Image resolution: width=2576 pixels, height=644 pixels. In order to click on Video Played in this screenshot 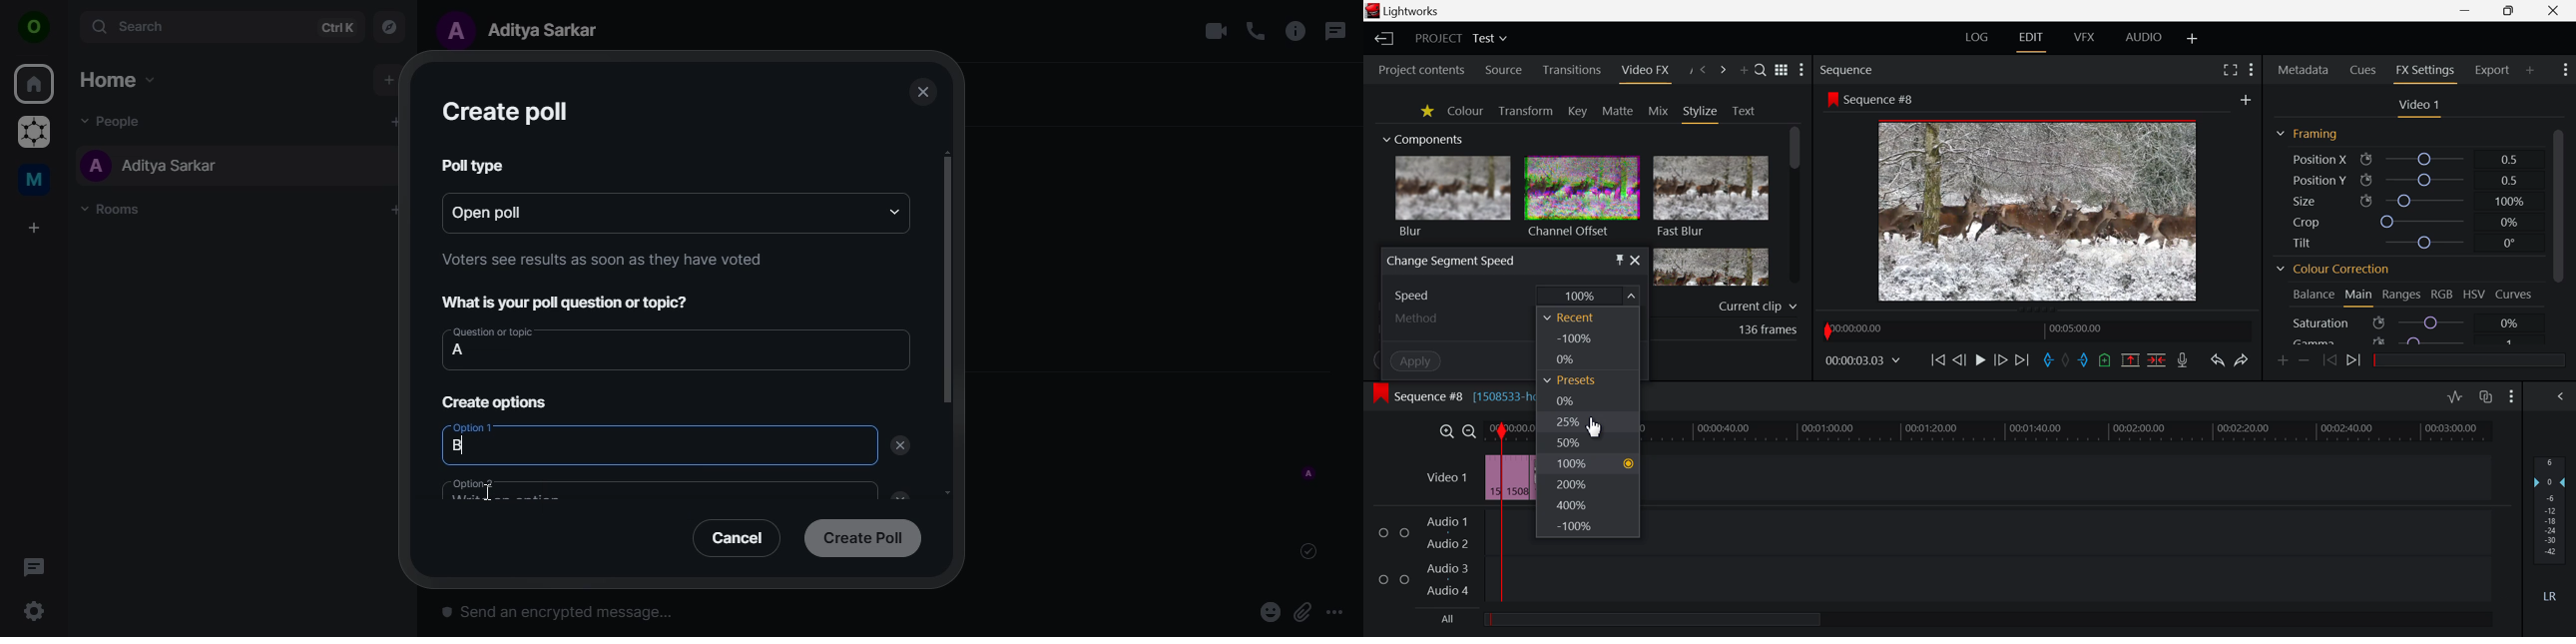, I will do `click(1980, 364)`.